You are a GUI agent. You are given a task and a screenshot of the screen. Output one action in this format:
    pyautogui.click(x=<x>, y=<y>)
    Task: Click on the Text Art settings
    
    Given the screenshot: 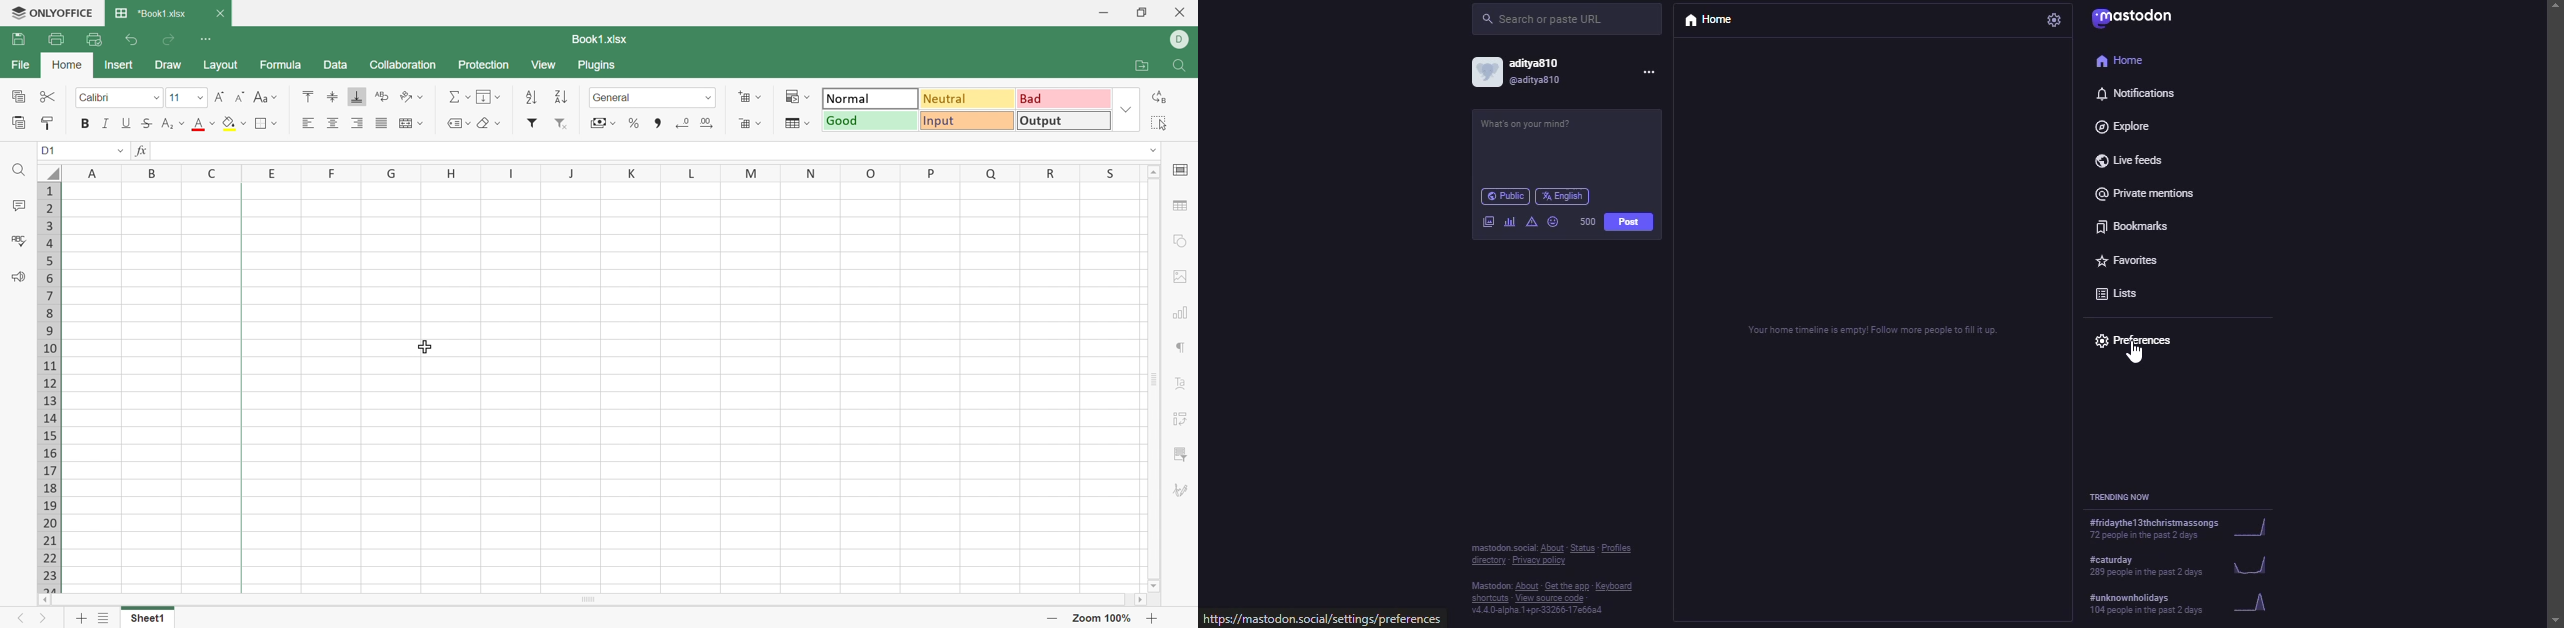 What is the action you would take?
    pyautogui.click(x=1182, y=383)
    